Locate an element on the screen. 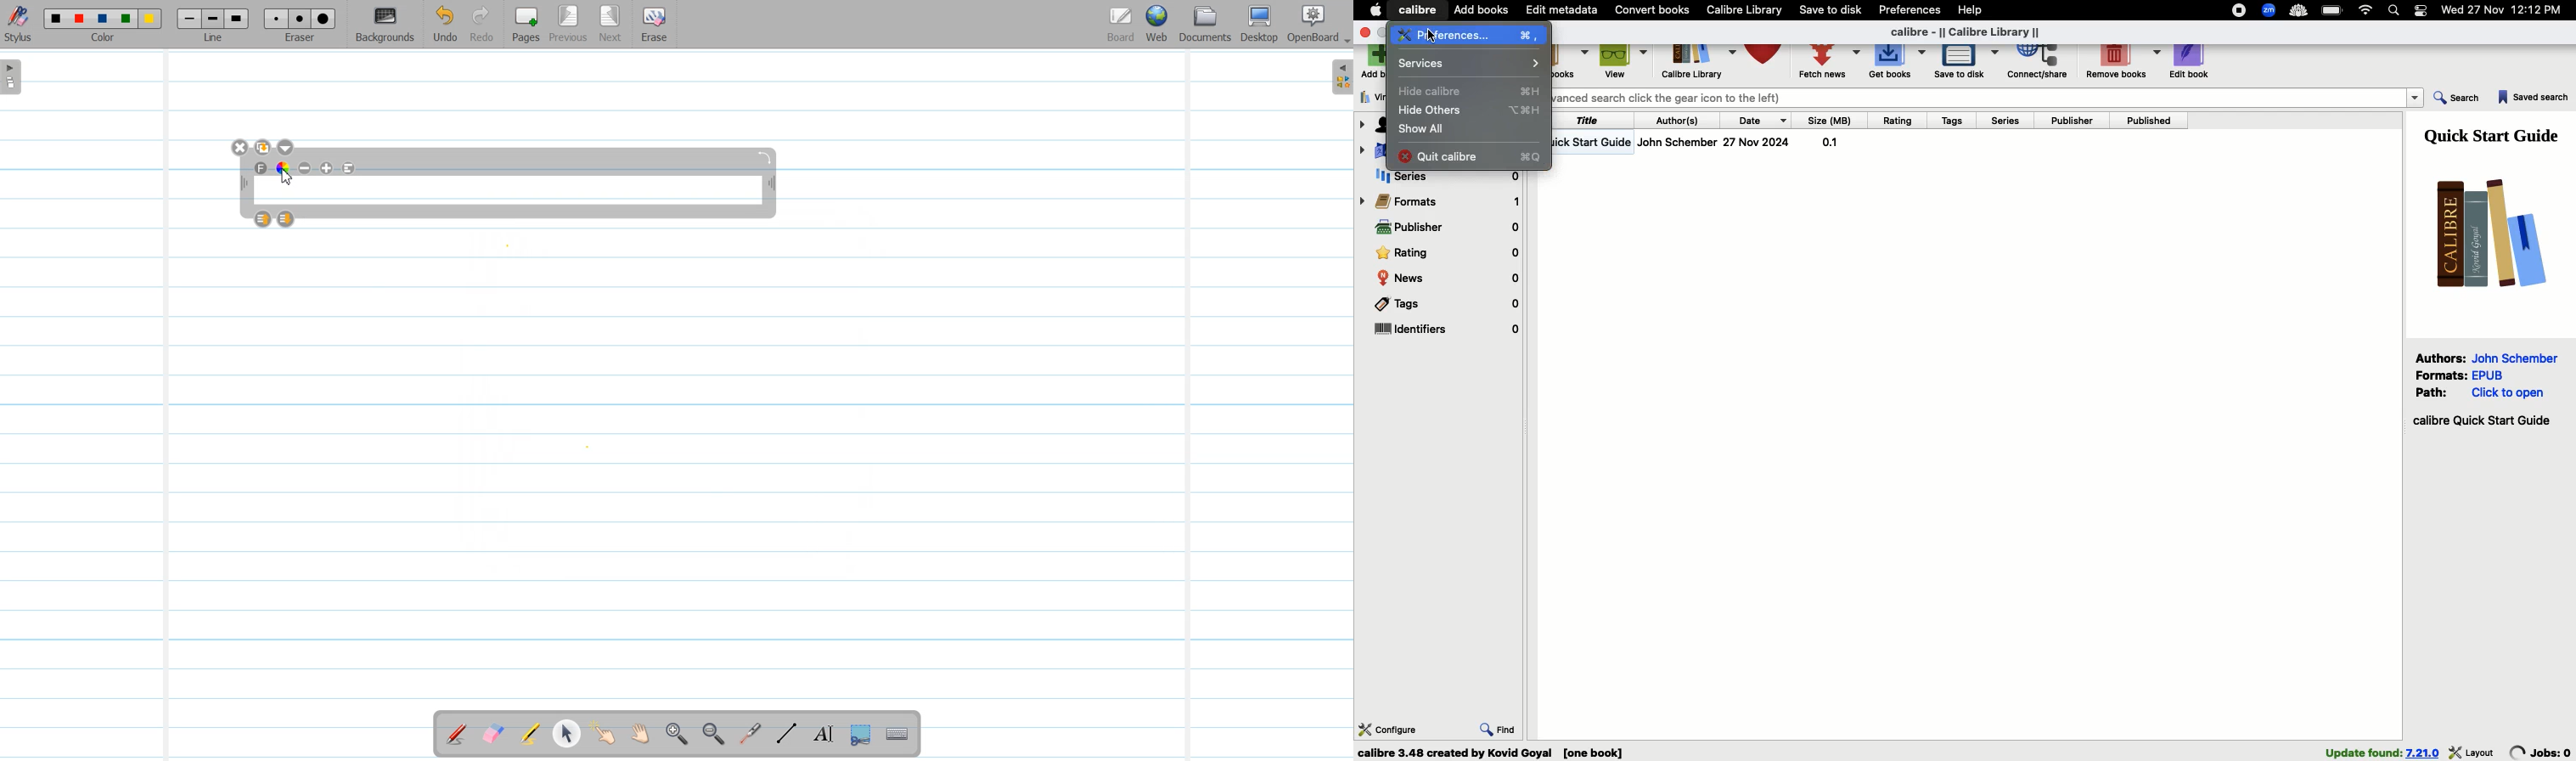 The width and height of the screenshot is (2576, 784). Show all is located at coordinates (1425, 128).